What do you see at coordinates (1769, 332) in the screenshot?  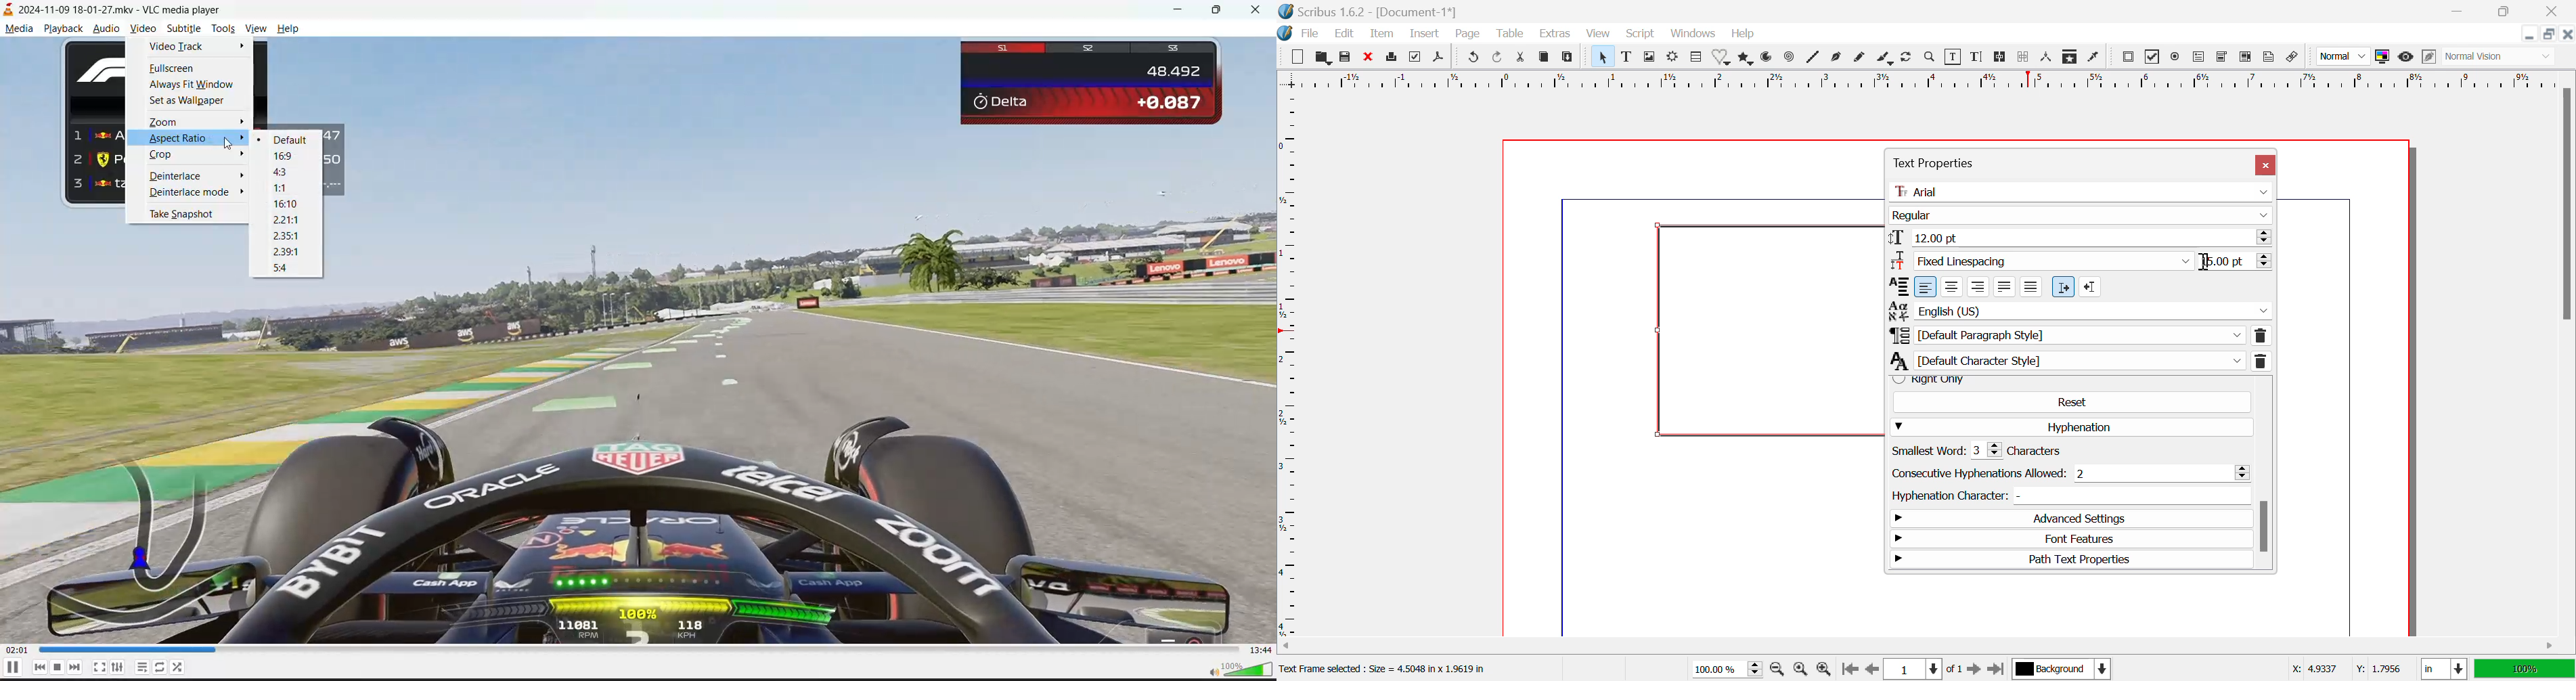 I see `textbox` at bounding box center [1769, 332].